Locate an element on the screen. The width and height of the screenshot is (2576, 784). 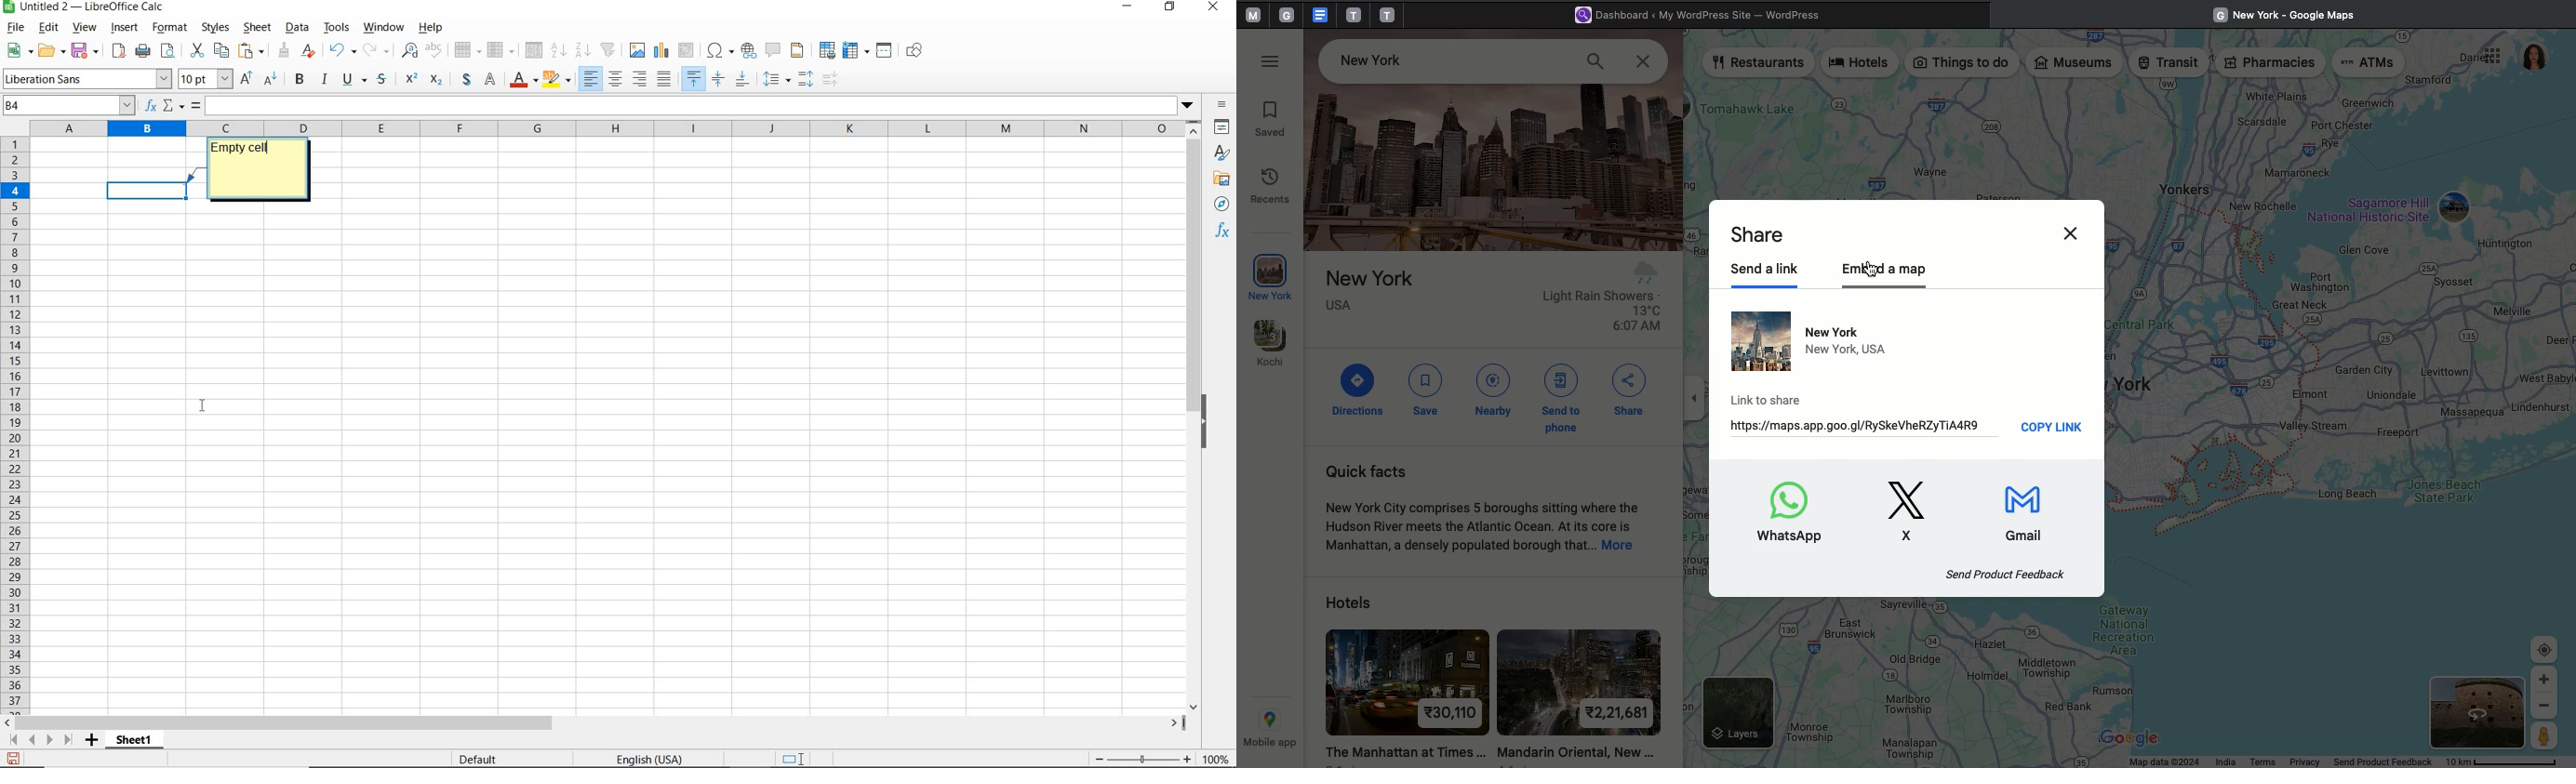
Map is located at coordinates (2346, 369).